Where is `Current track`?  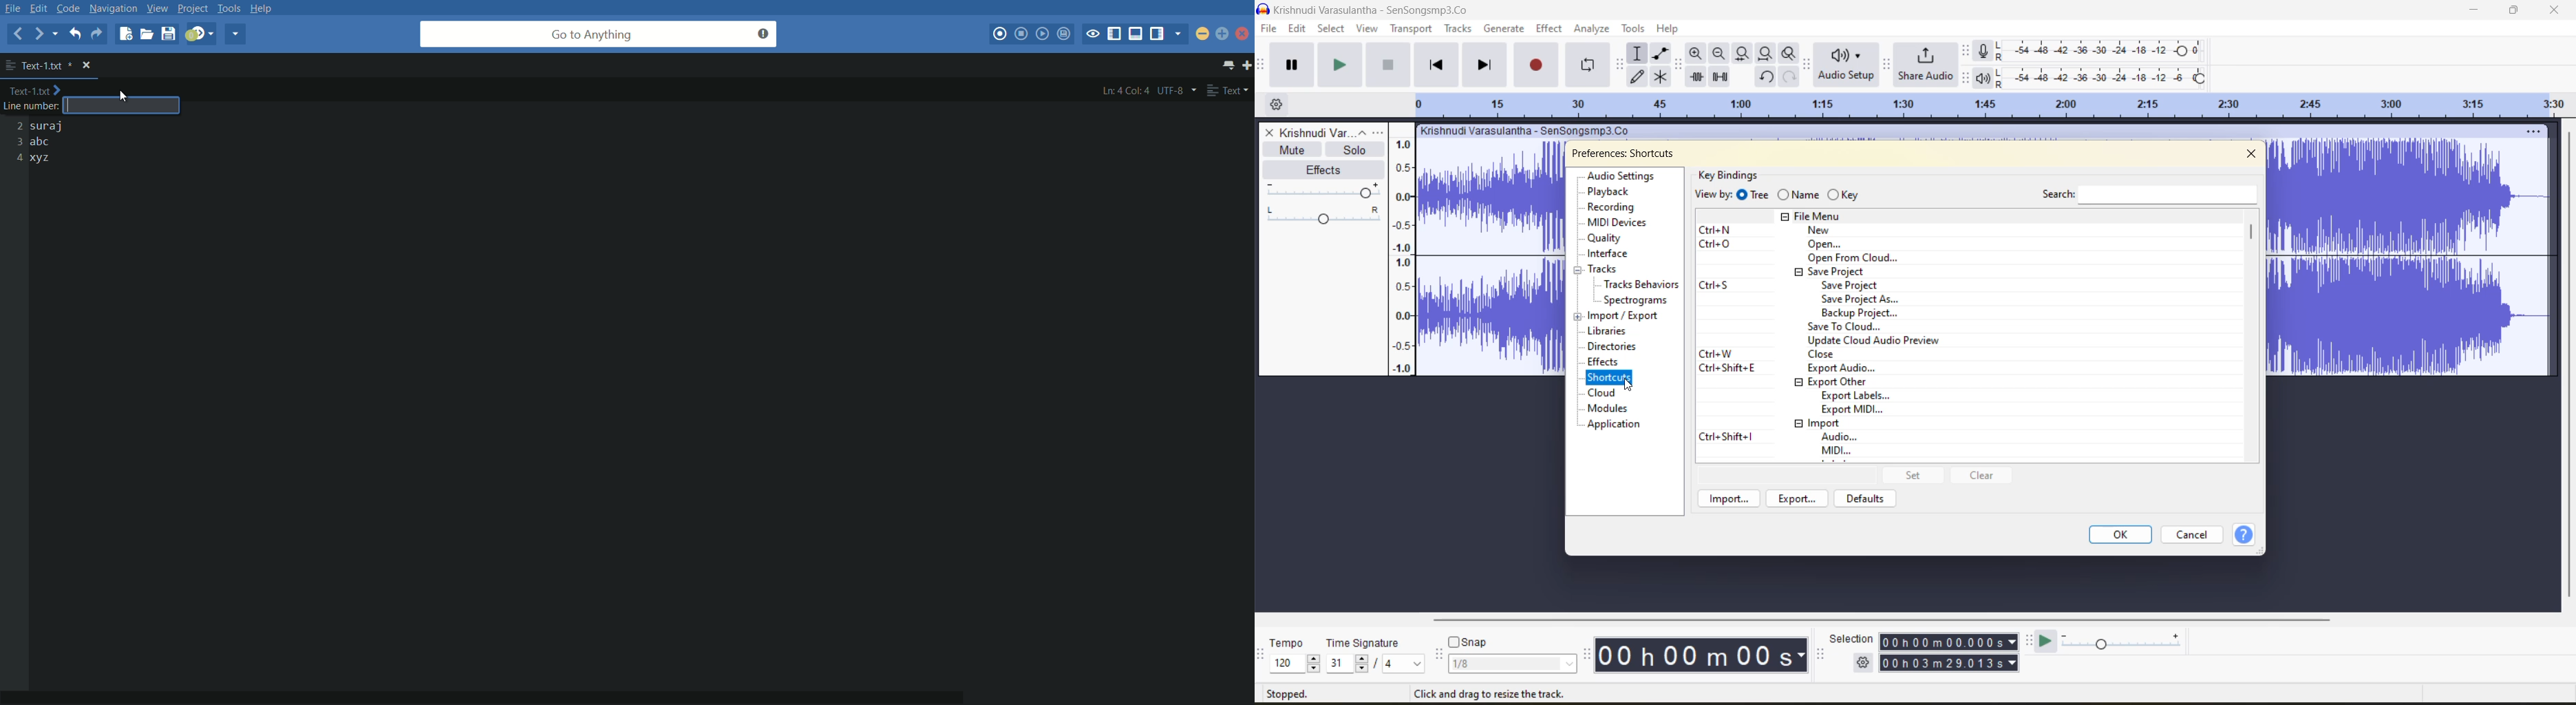
Current track is located at coordinates (2408, 256).